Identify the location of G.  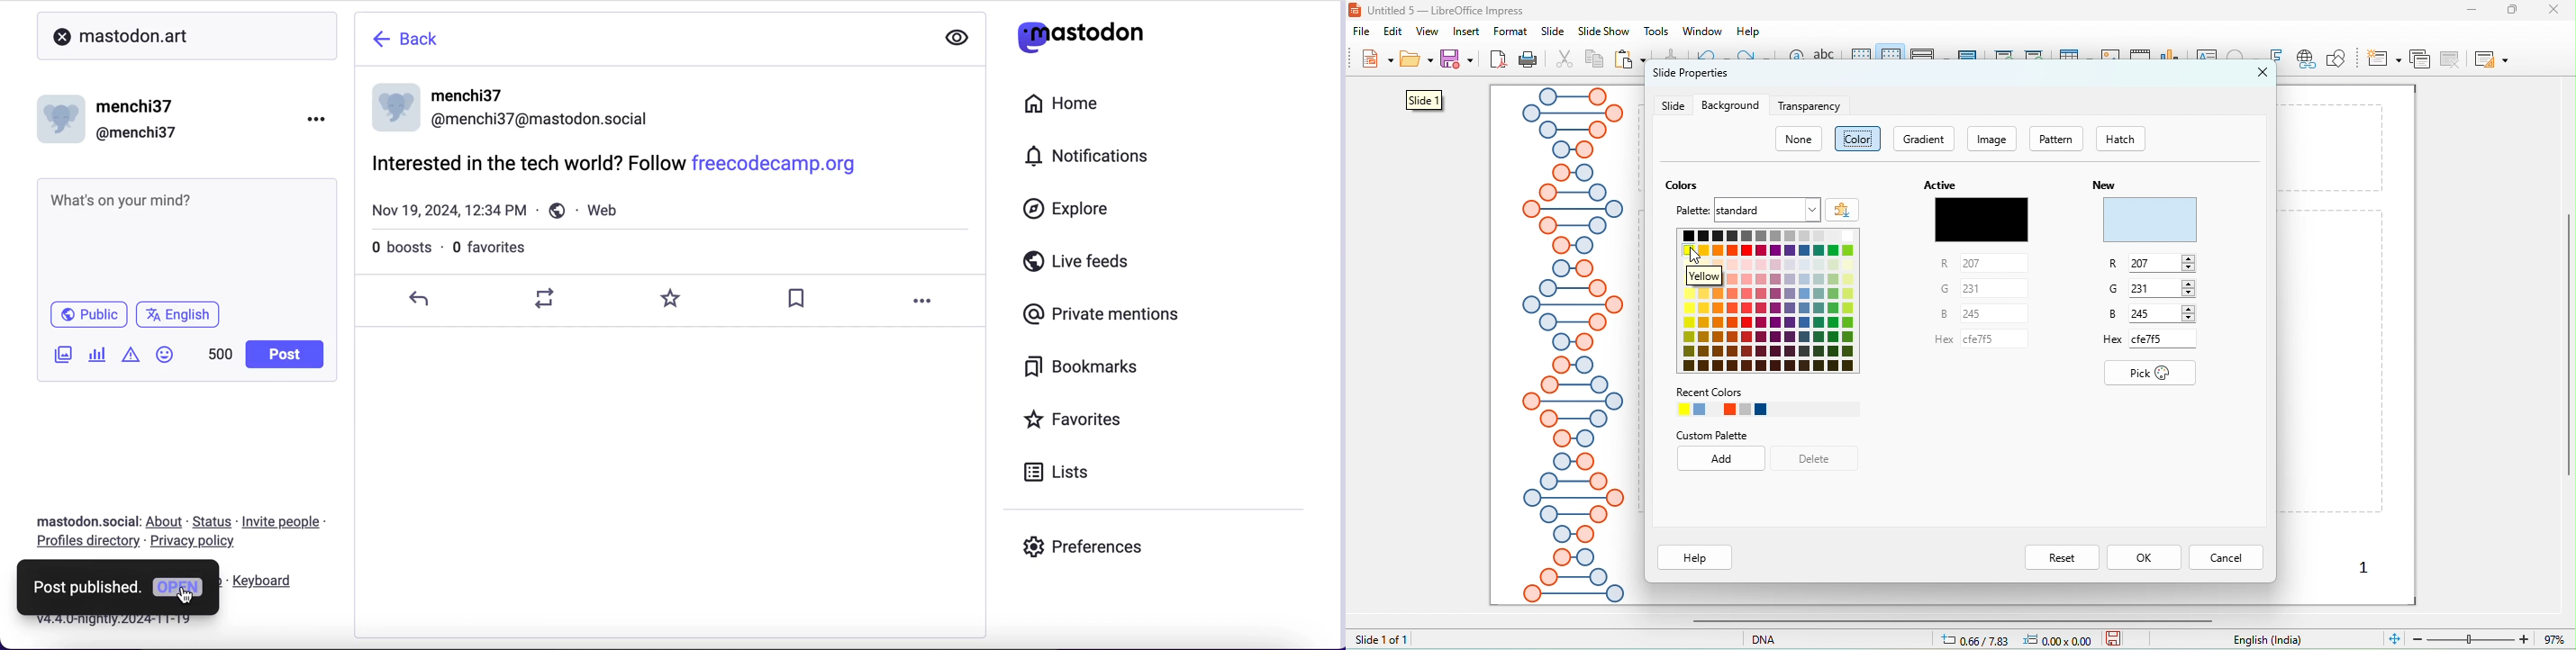
(2154, 288).